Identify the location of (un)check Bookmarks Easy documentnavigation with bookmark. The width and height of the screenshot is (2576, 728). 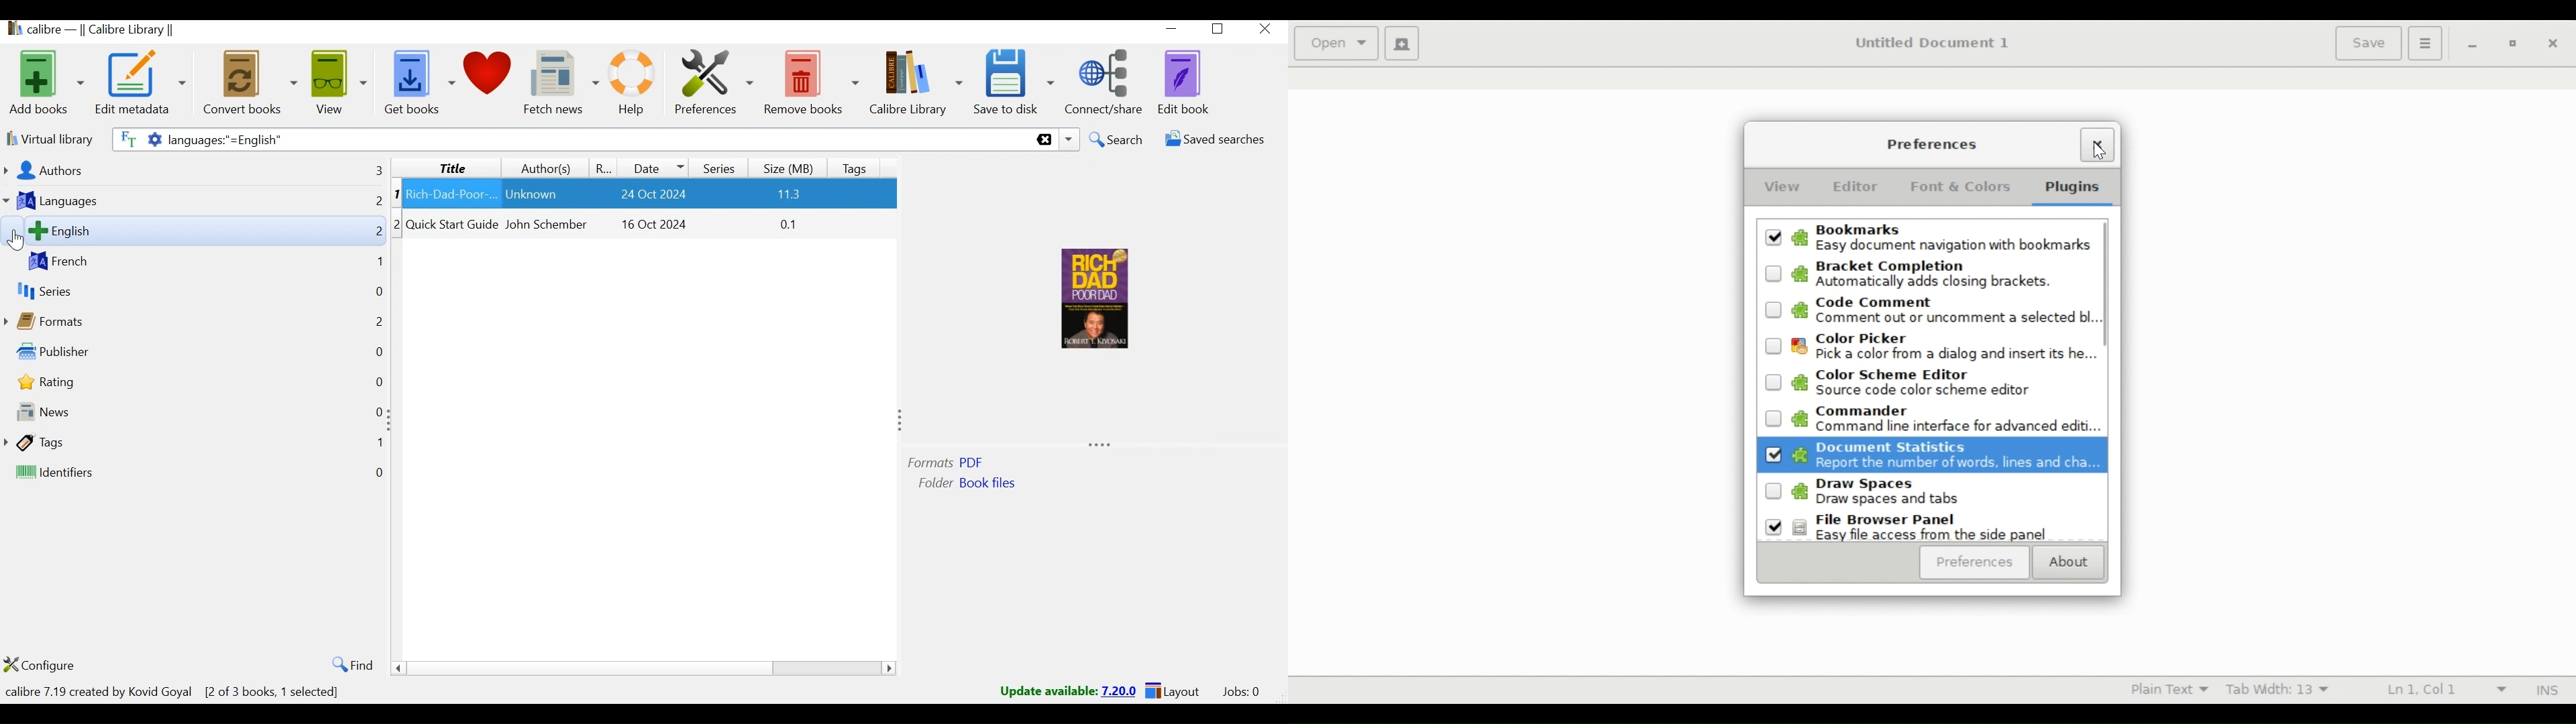
(1941, 239).